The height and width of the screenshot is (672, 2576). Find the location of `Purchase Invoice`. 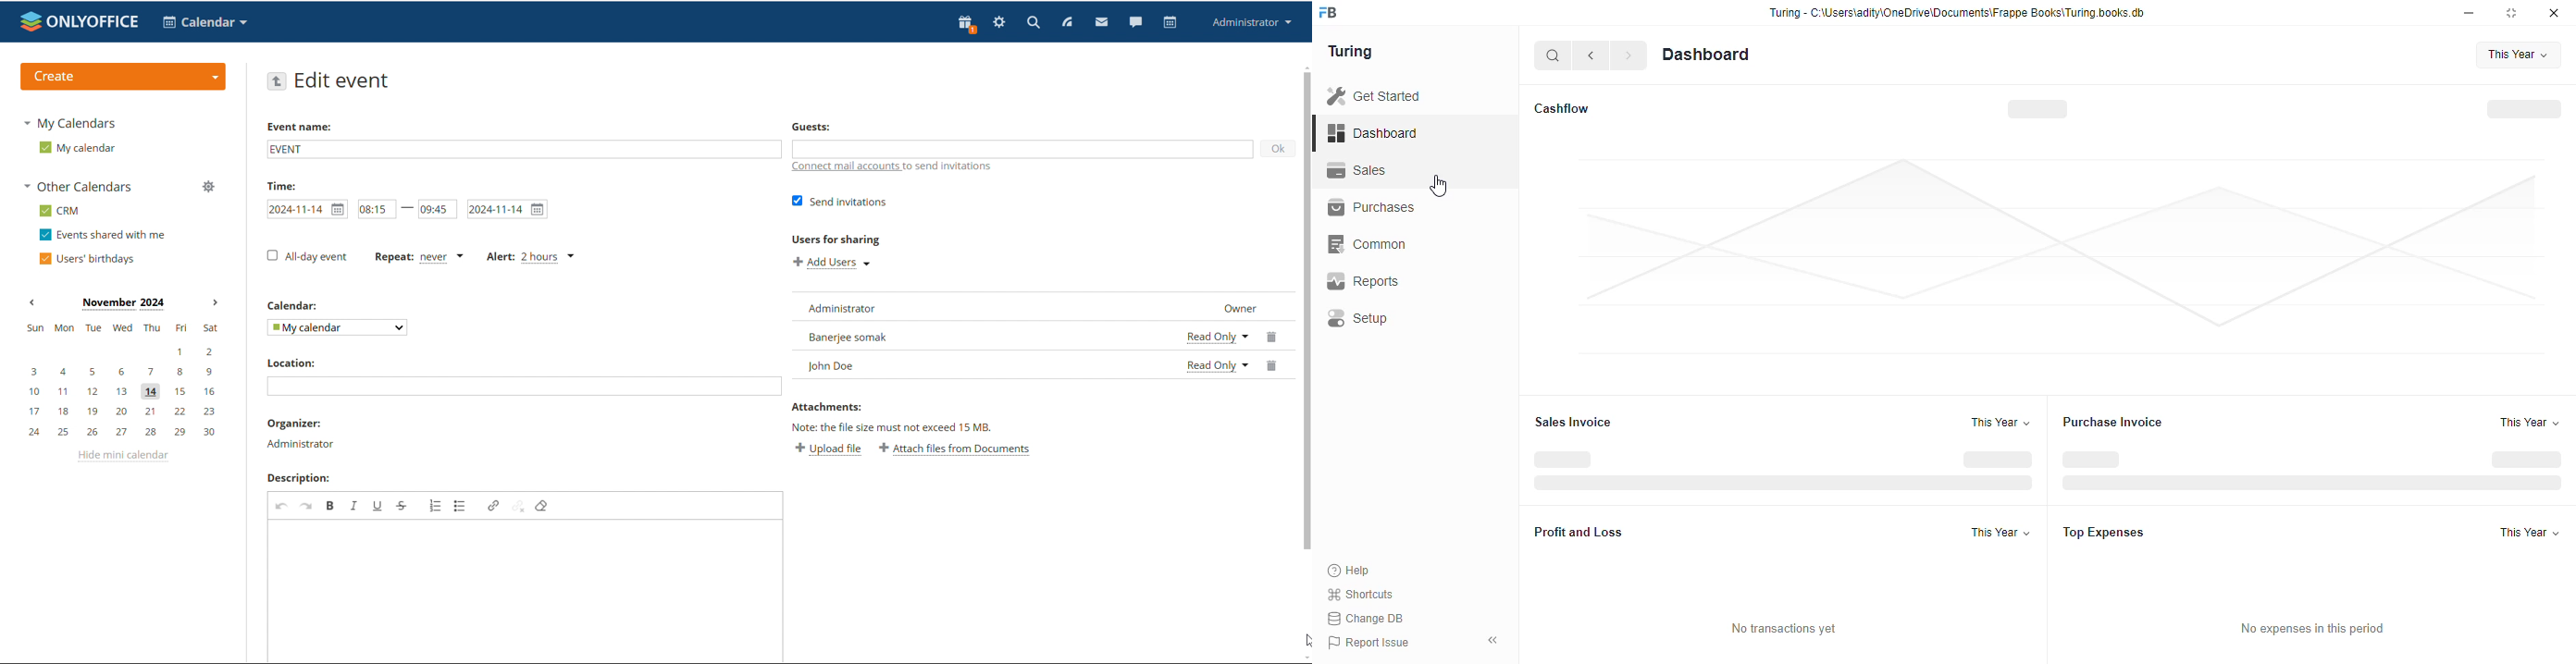

Purchase Invoice is located at coordinates (2124, 424).